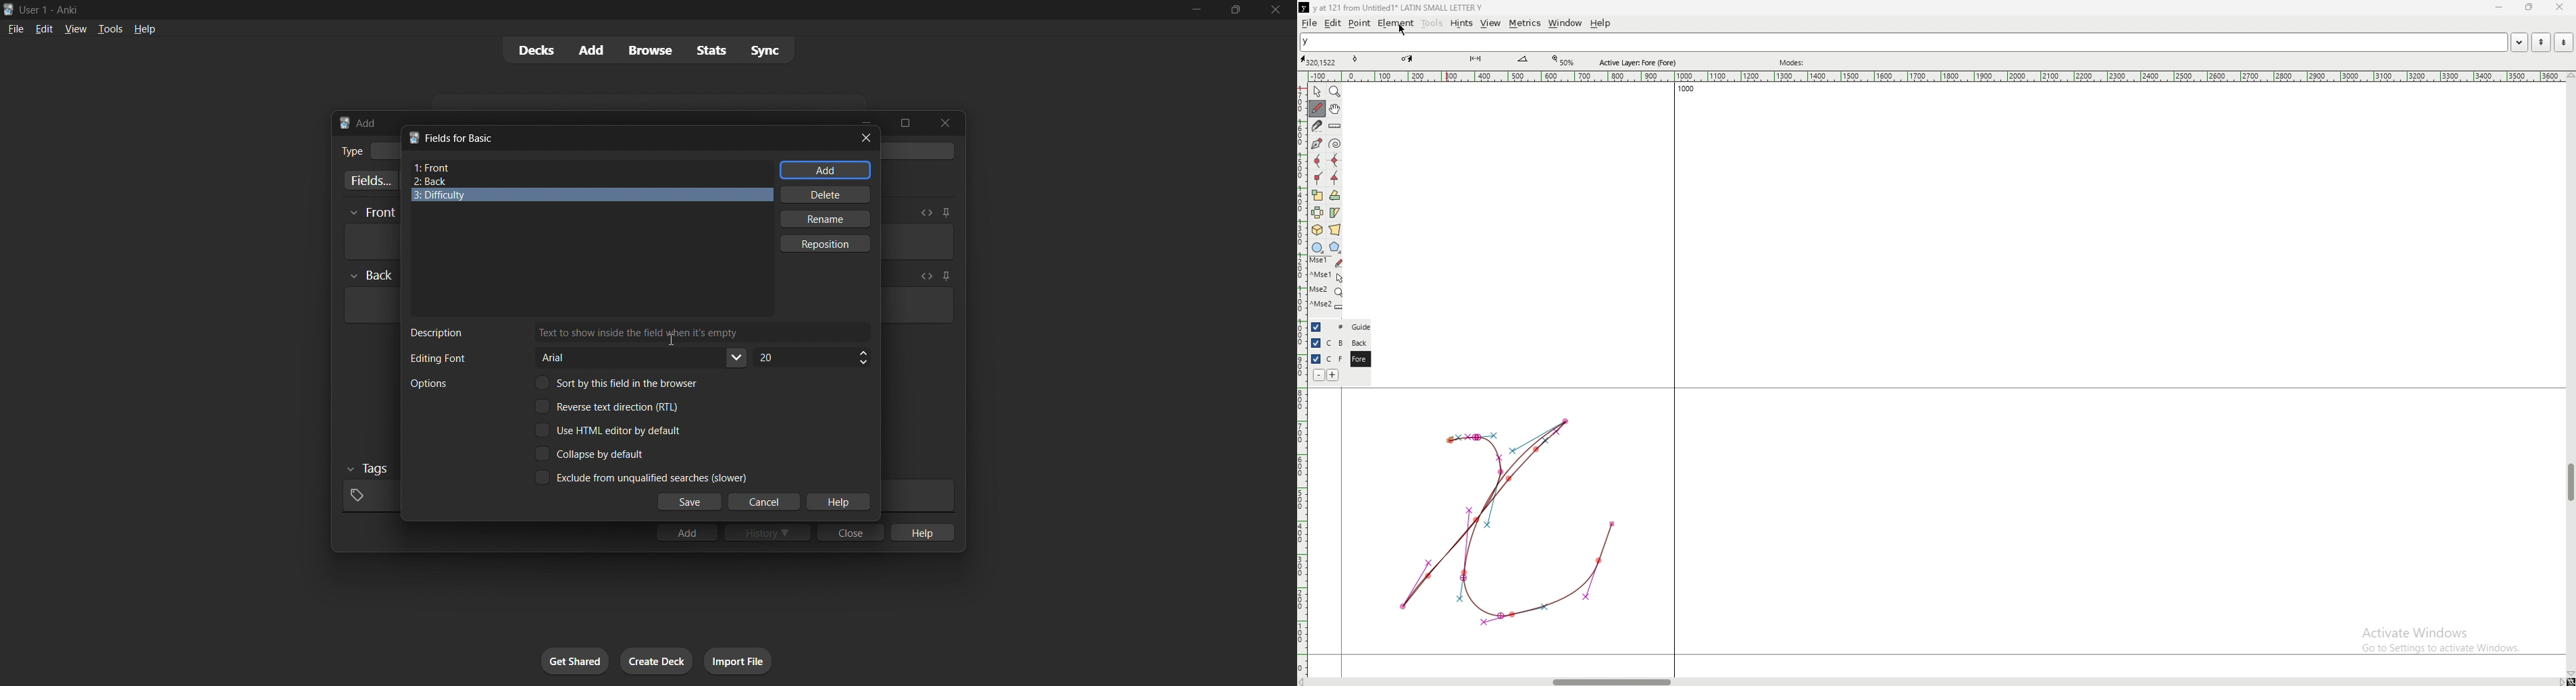 The height and width of the screenshot is (700, 2576). I want to click on Toggle, so click(592, 454).